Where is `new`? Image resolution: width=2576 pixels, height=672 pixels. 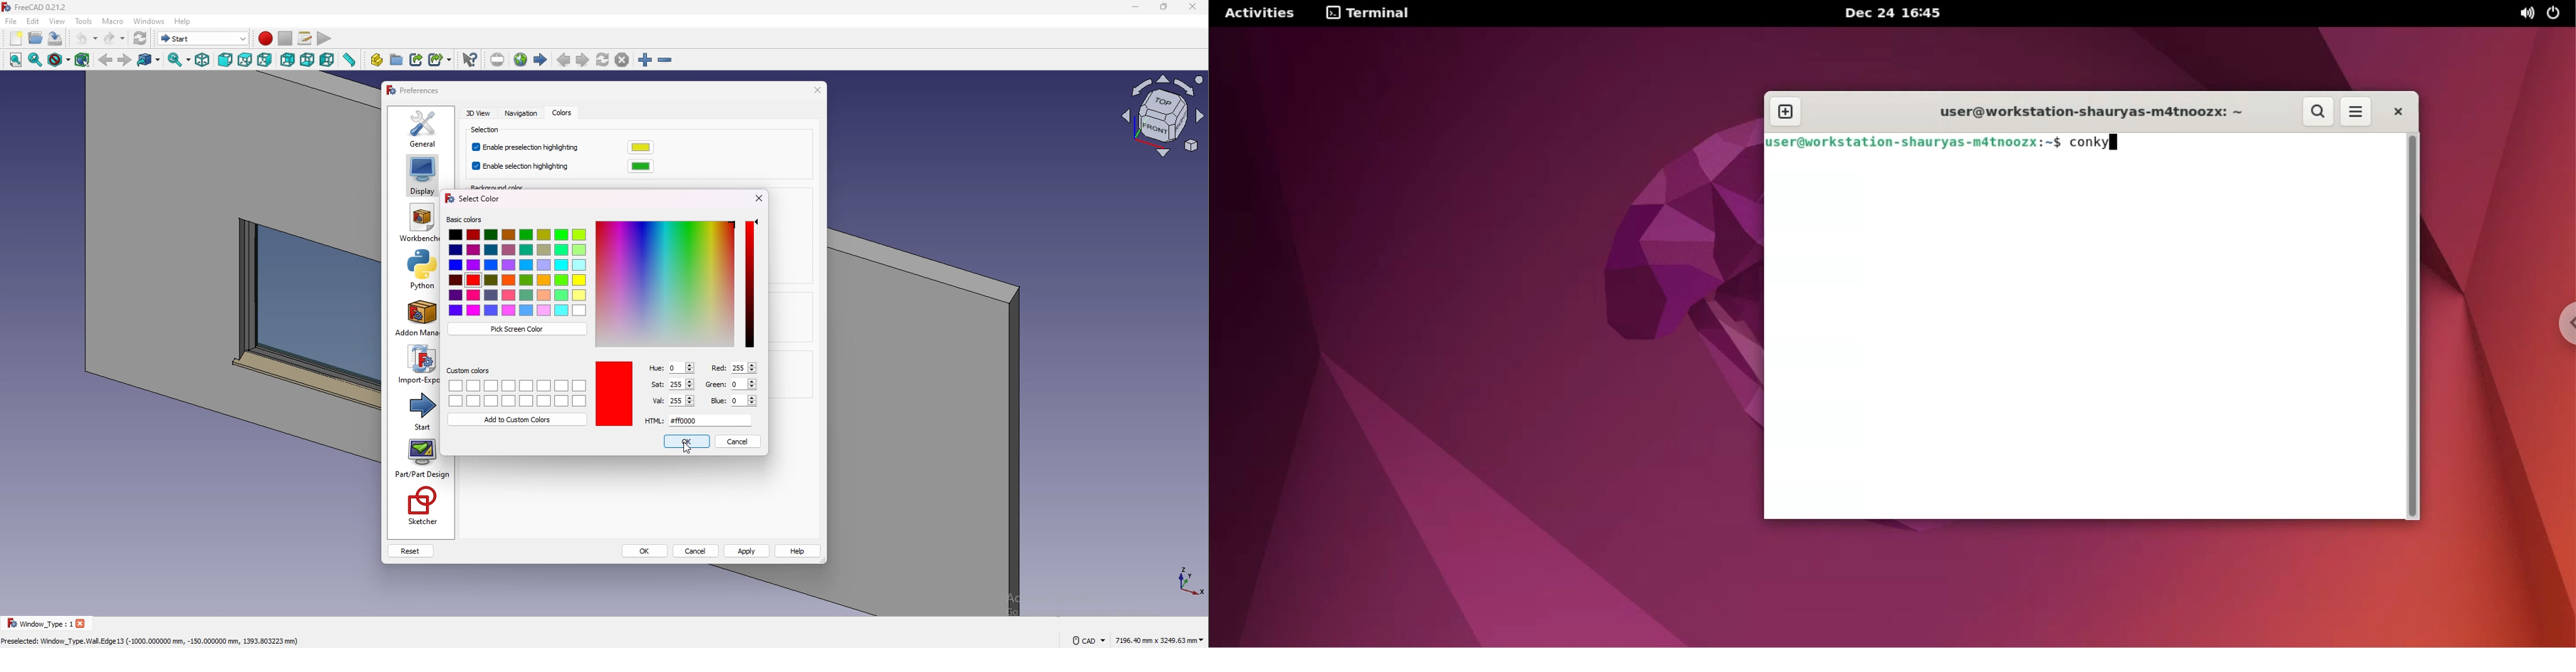
new is located at coordinates (15, 38).